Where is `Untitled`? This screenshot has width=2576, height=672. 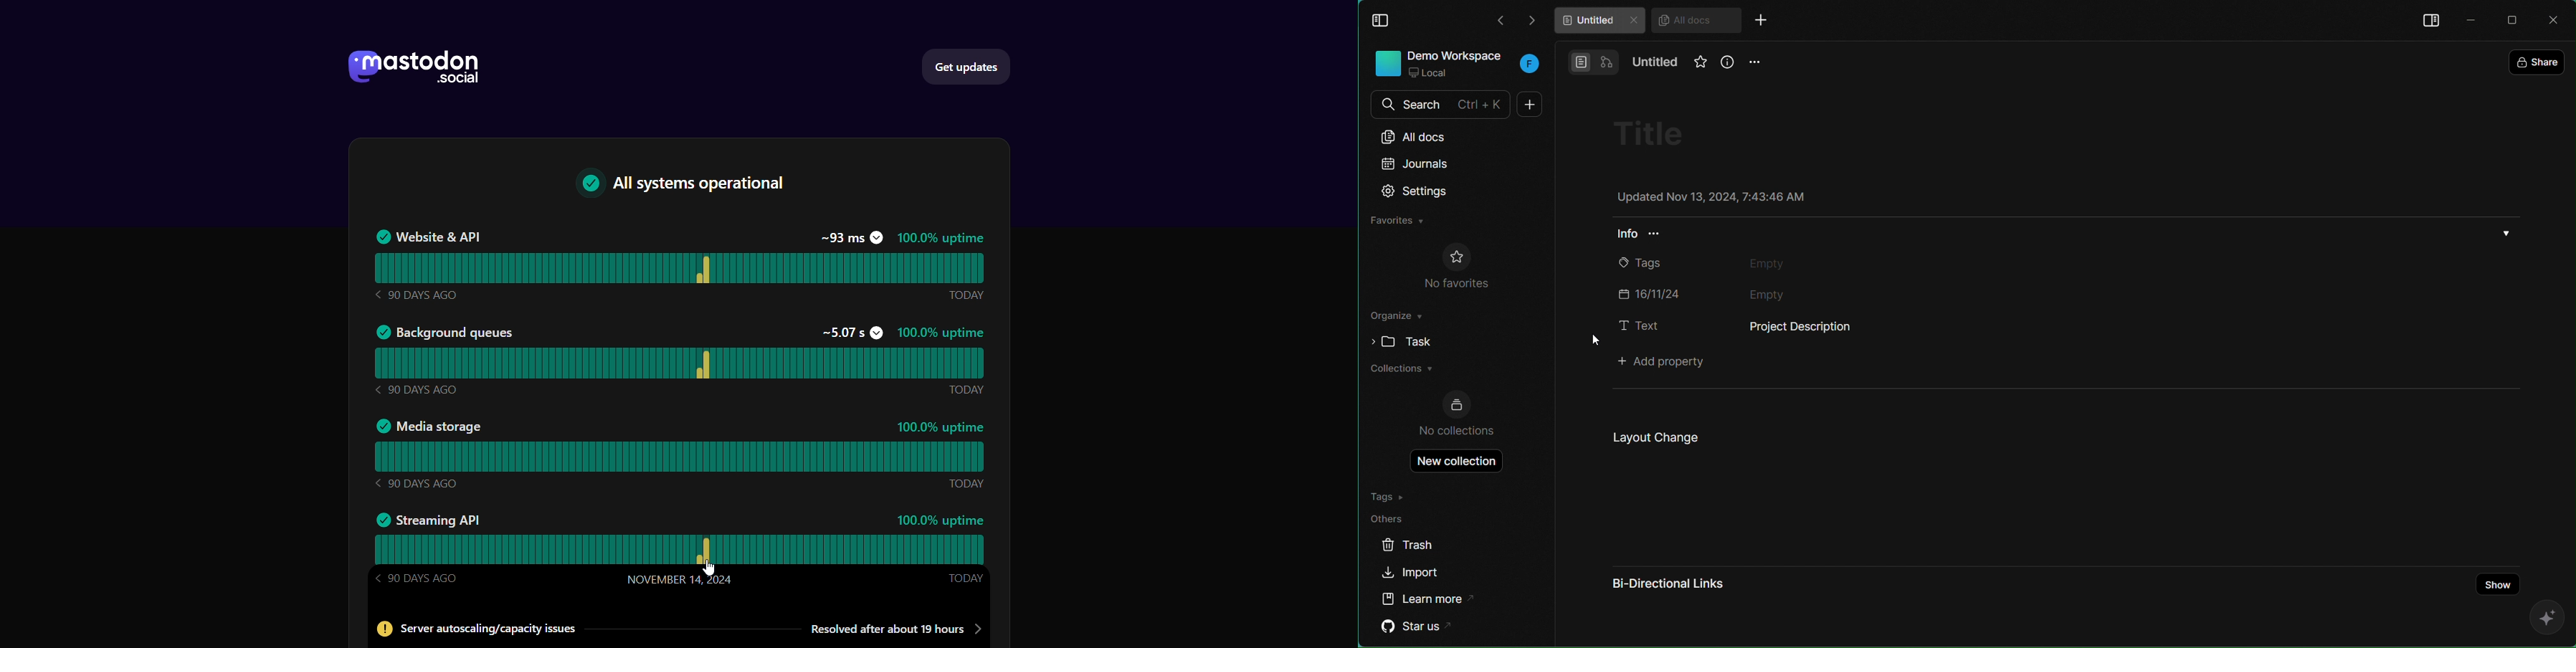 Untitled is located at coordinates (1657, 63).